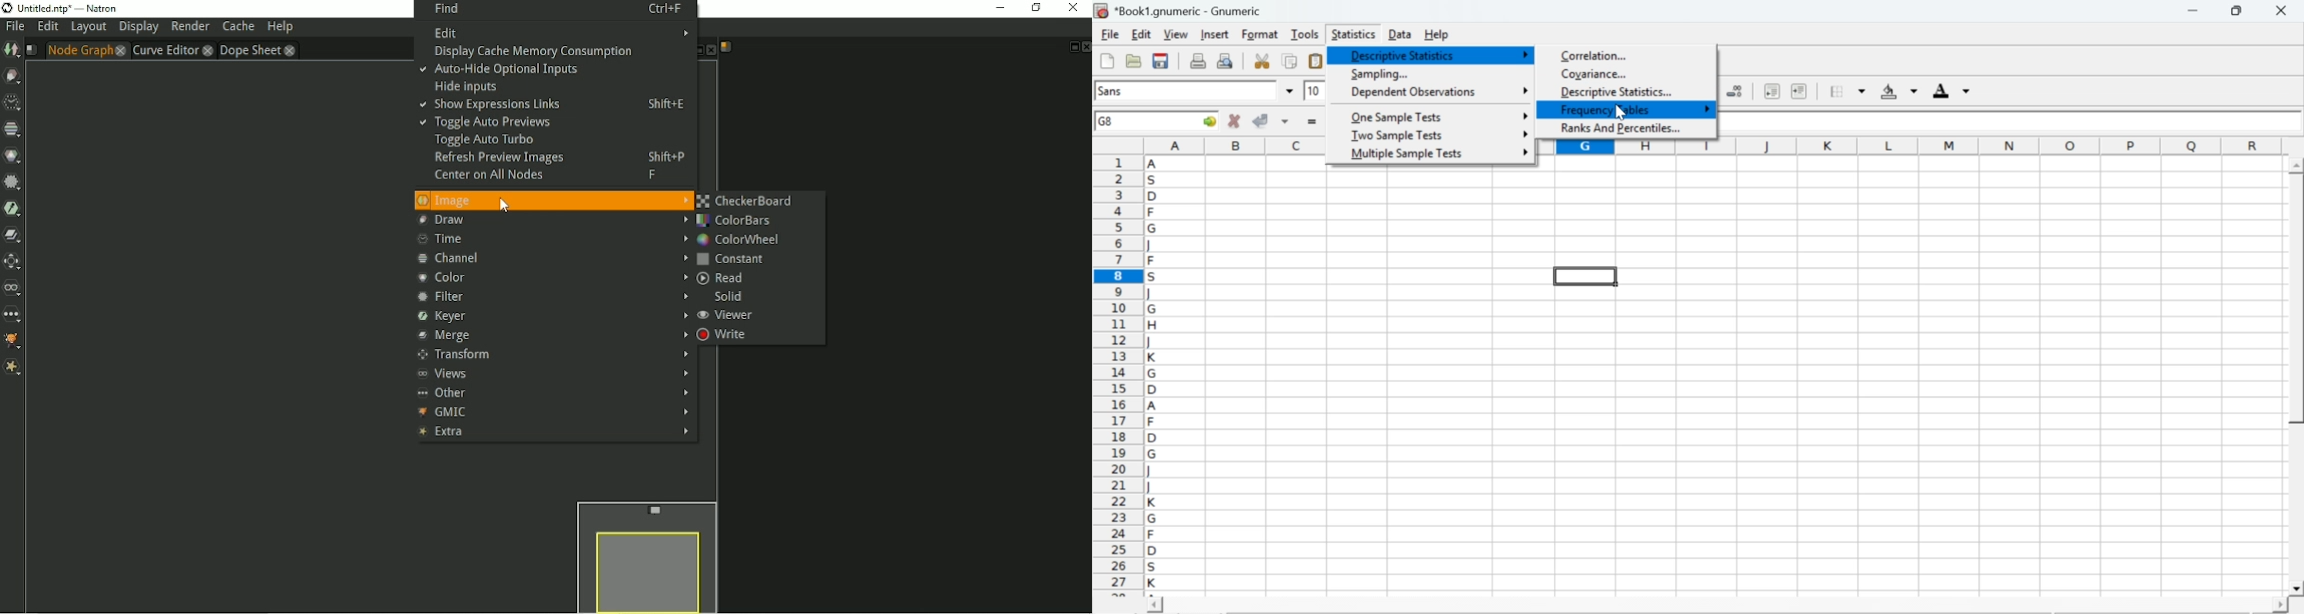 The width and height of the screenshot is (2324, 616). I want to click on restore down, so click(2239, 11).